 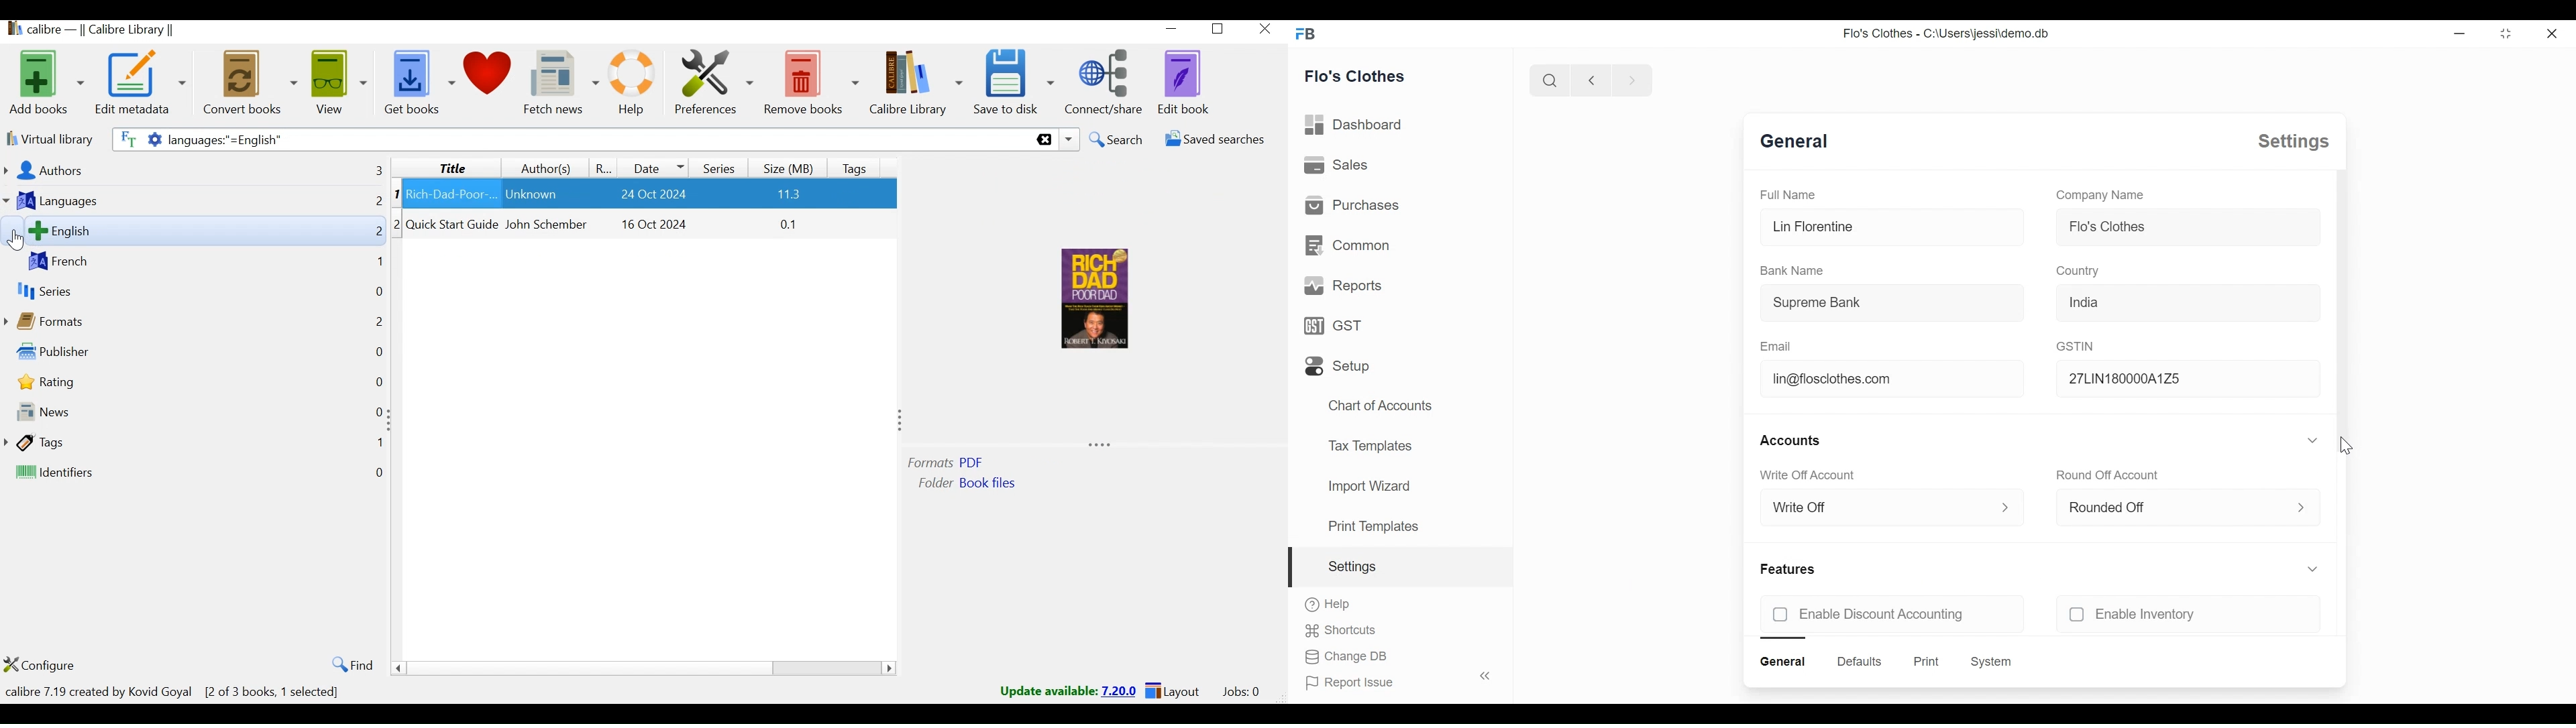 What do you see at coordinates (607, 139) in the screenshot?
I see `search (For advanced search click the gear icon to the left)` at bounding box center [607, 139].